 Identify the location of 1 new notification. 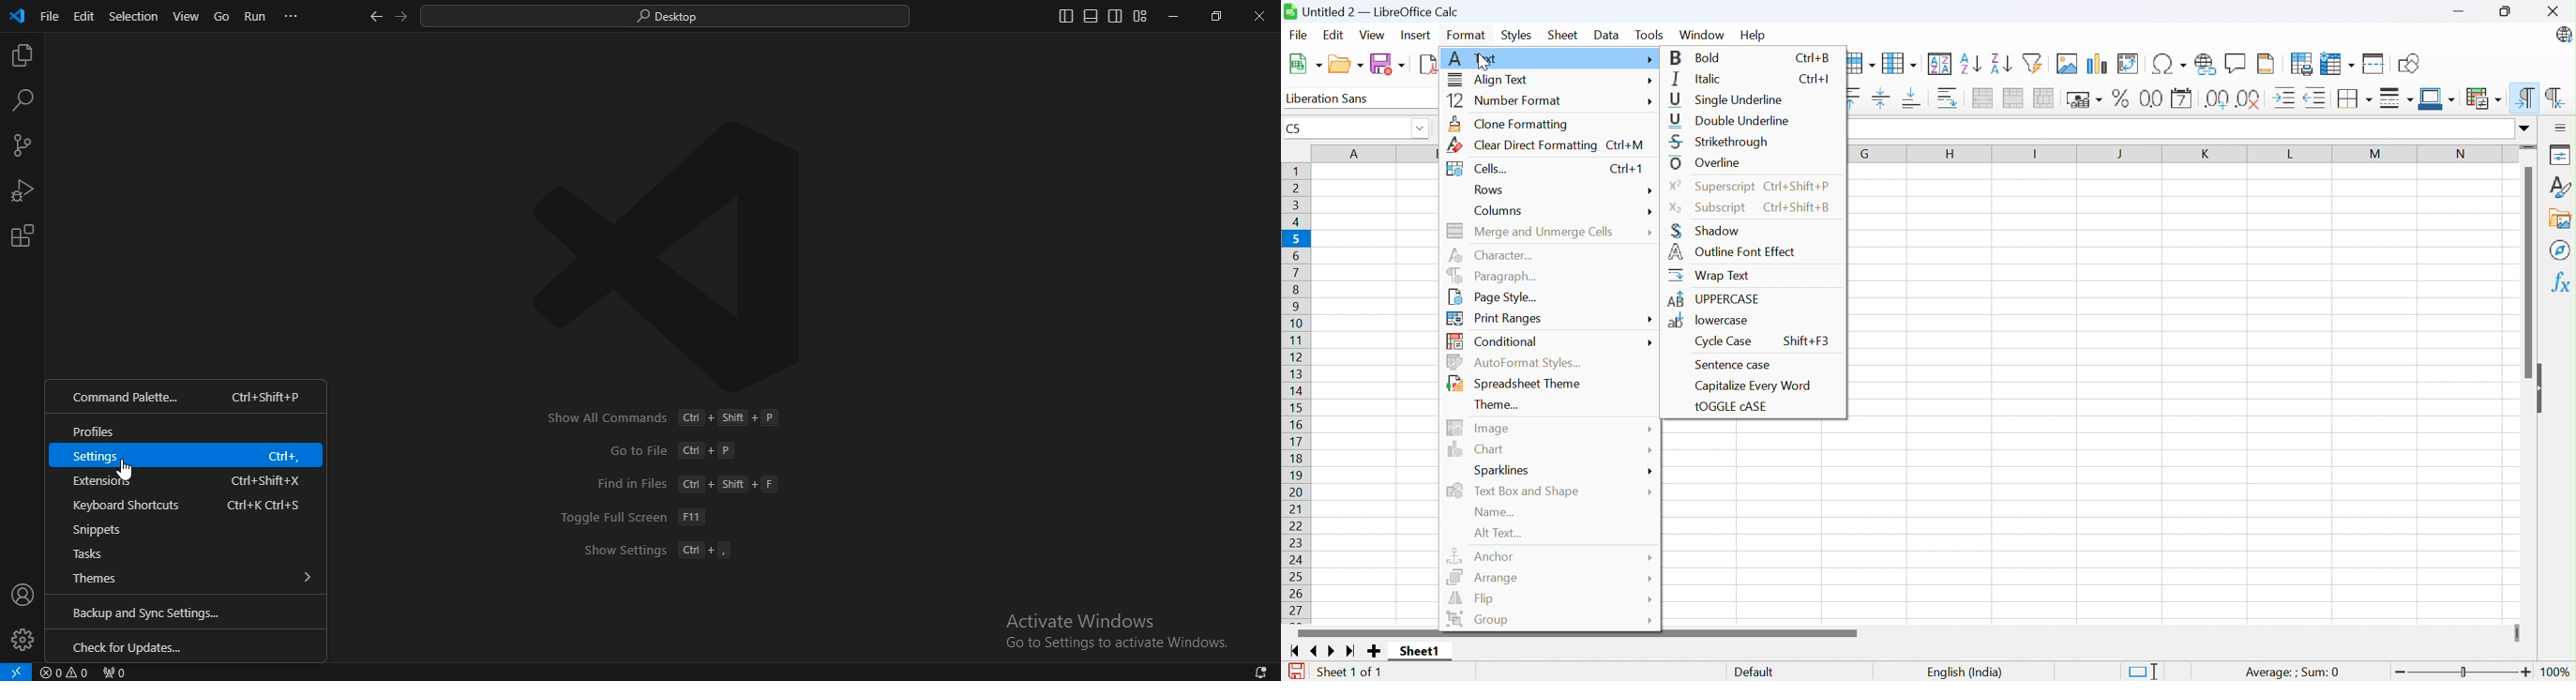
(1254, 670).